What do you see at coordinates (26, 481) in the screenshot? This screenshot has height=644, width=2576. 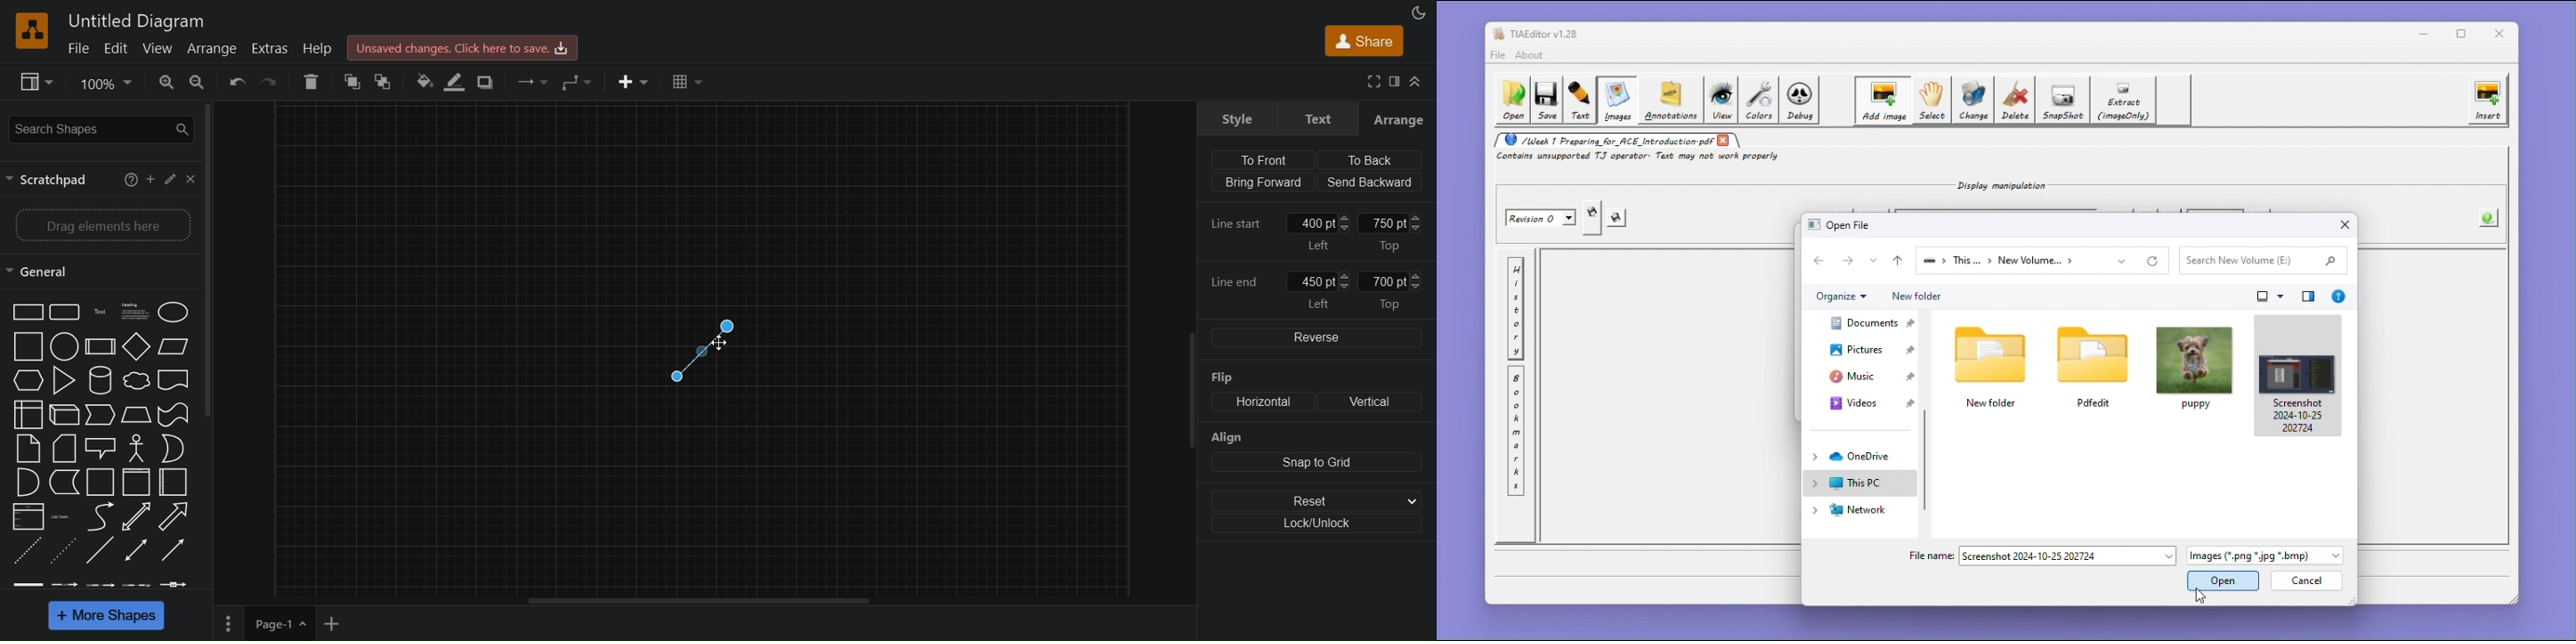 I see `And` at bounding box center [26, 481].